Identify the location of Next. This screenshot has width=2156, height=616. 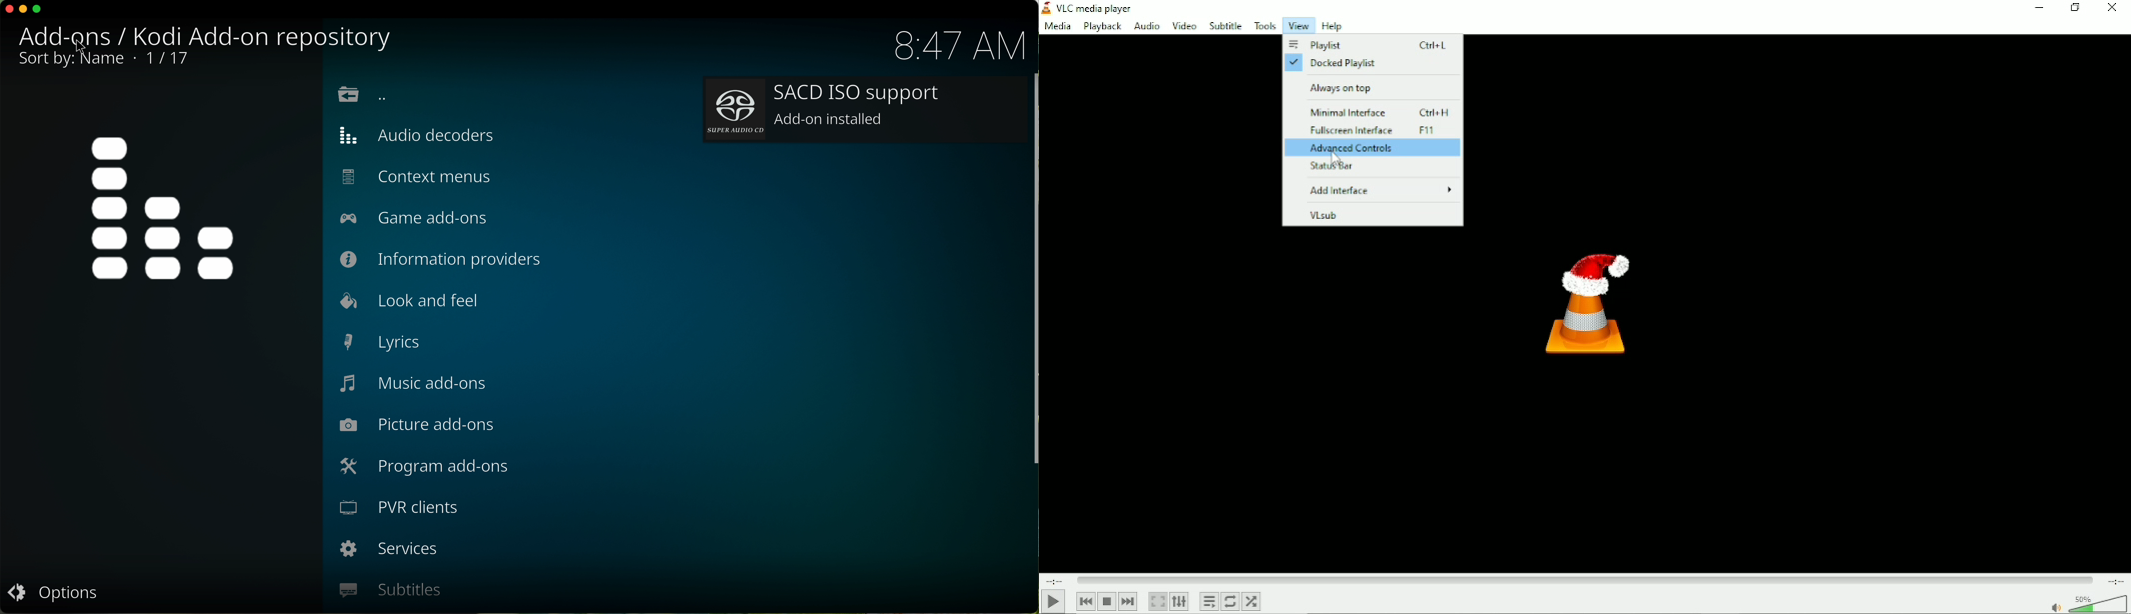
(1127, 601).